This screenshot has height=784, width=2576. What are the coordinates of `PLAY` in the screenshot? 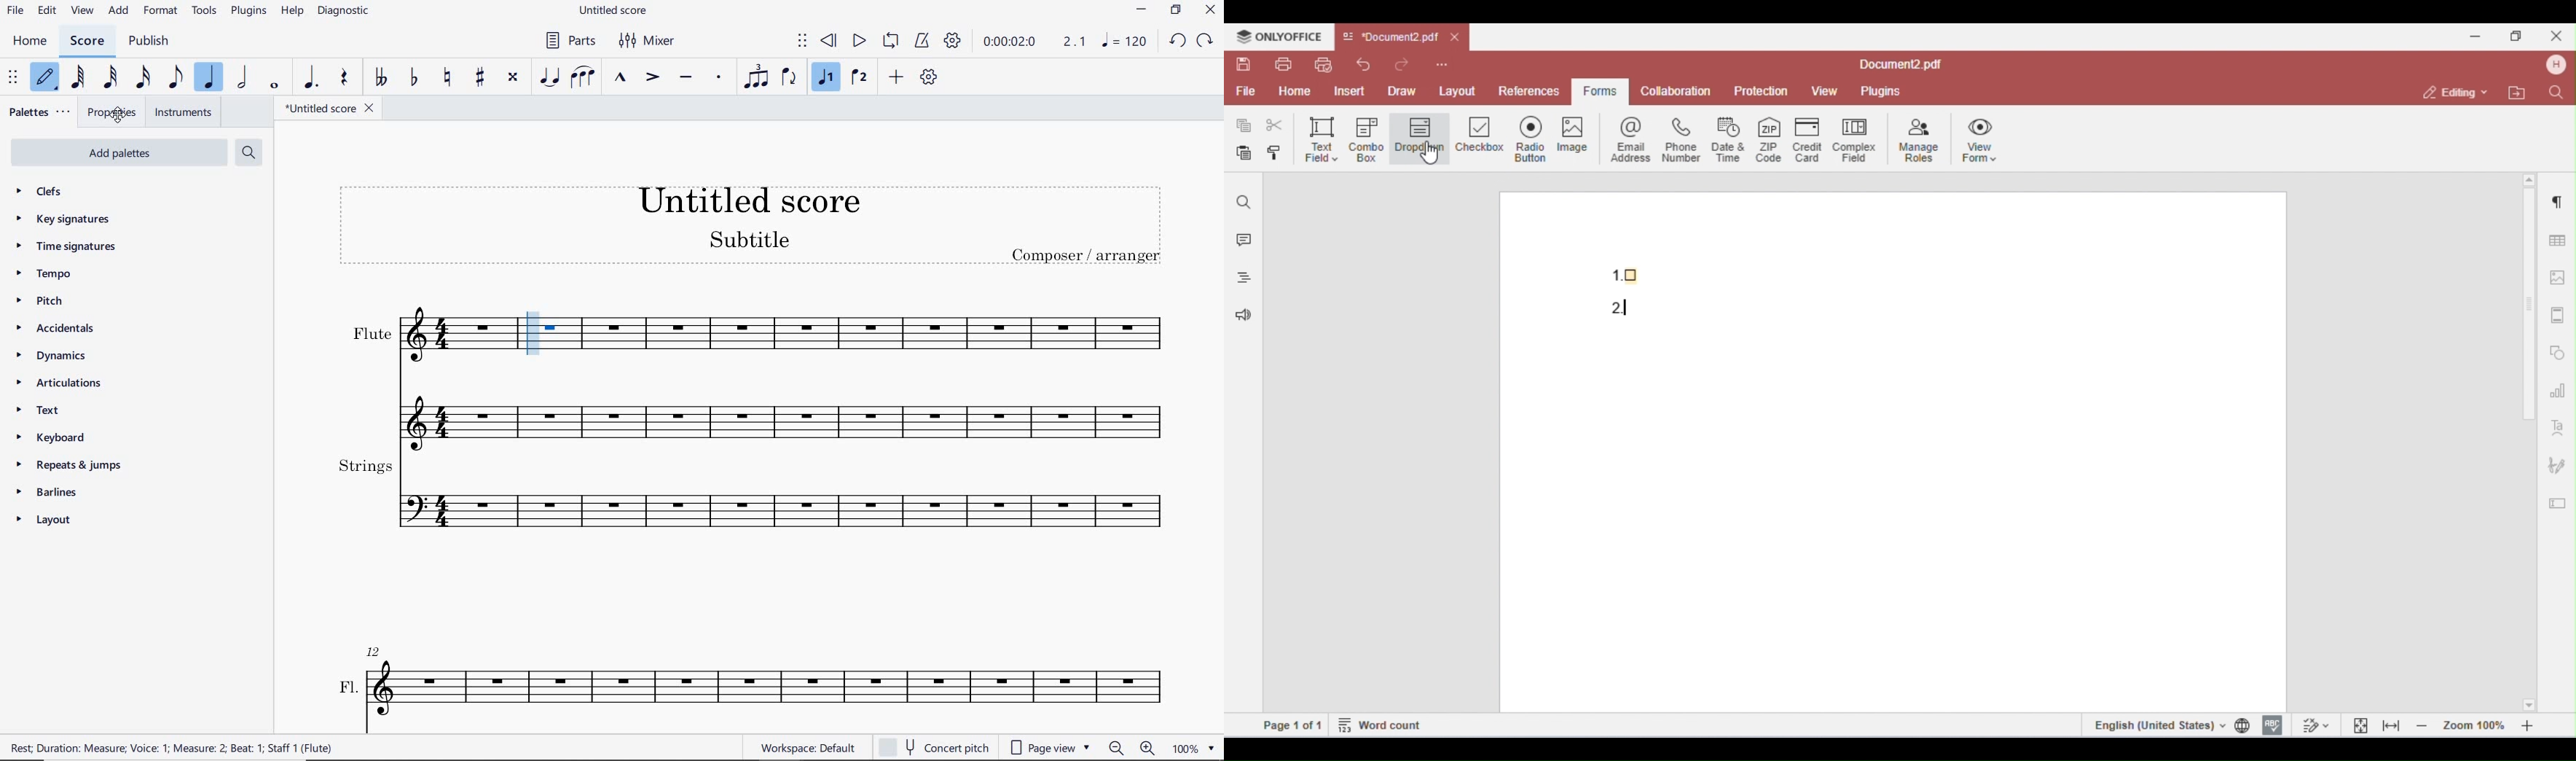 It's located at (856, 41).